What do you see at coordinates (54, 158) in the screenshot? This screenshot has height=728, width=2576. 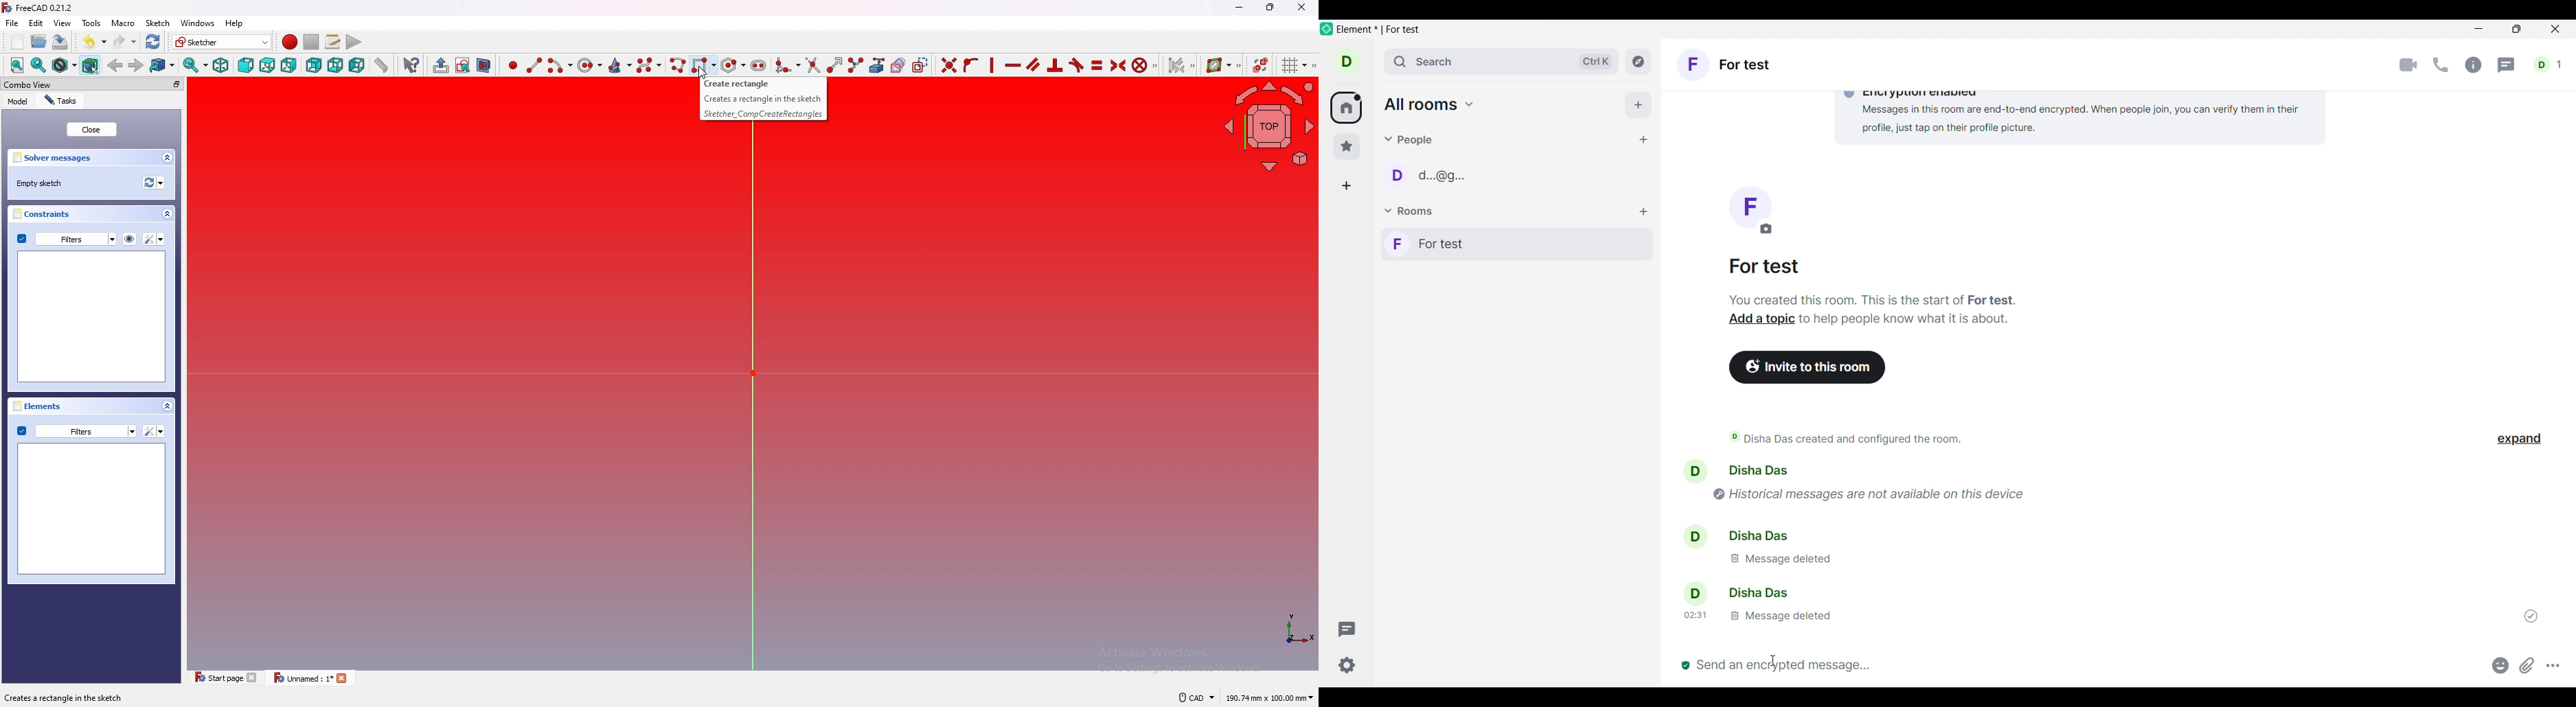 I see `solver messages` at bounding box center [54, 158].